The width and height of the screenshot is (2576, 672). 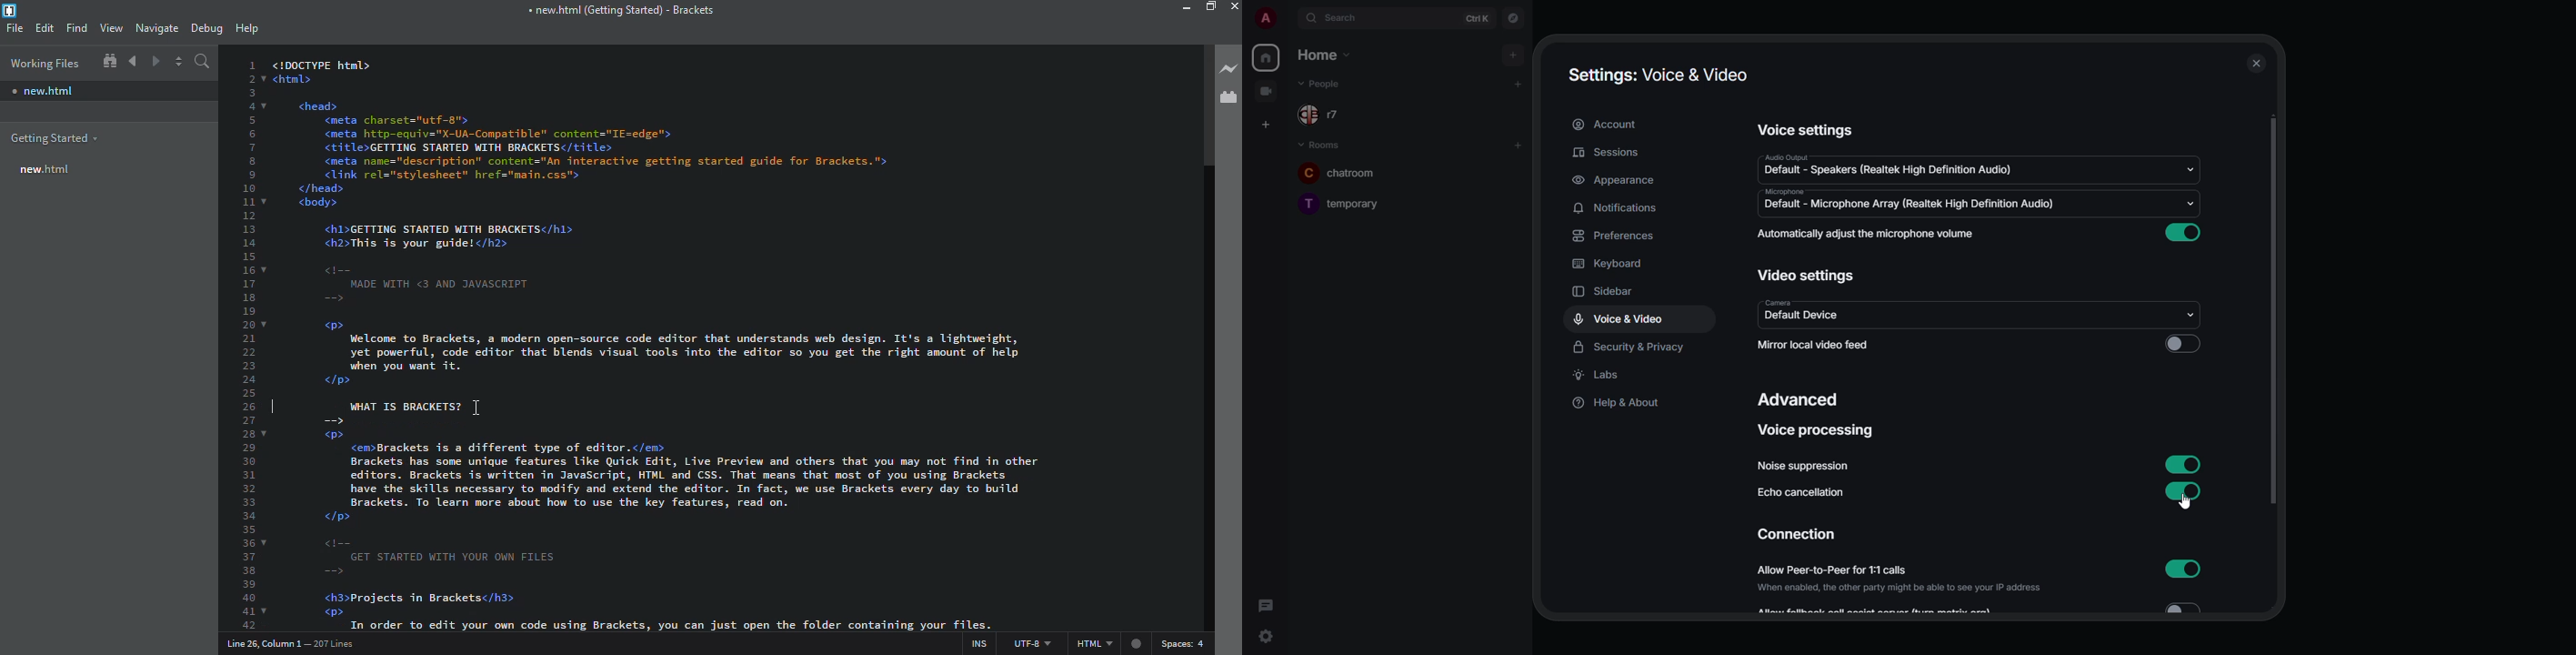 What do you see at coordinates (1617, 207) in the screenshot?
I see `notifications` at bounding box center [1617, 207].